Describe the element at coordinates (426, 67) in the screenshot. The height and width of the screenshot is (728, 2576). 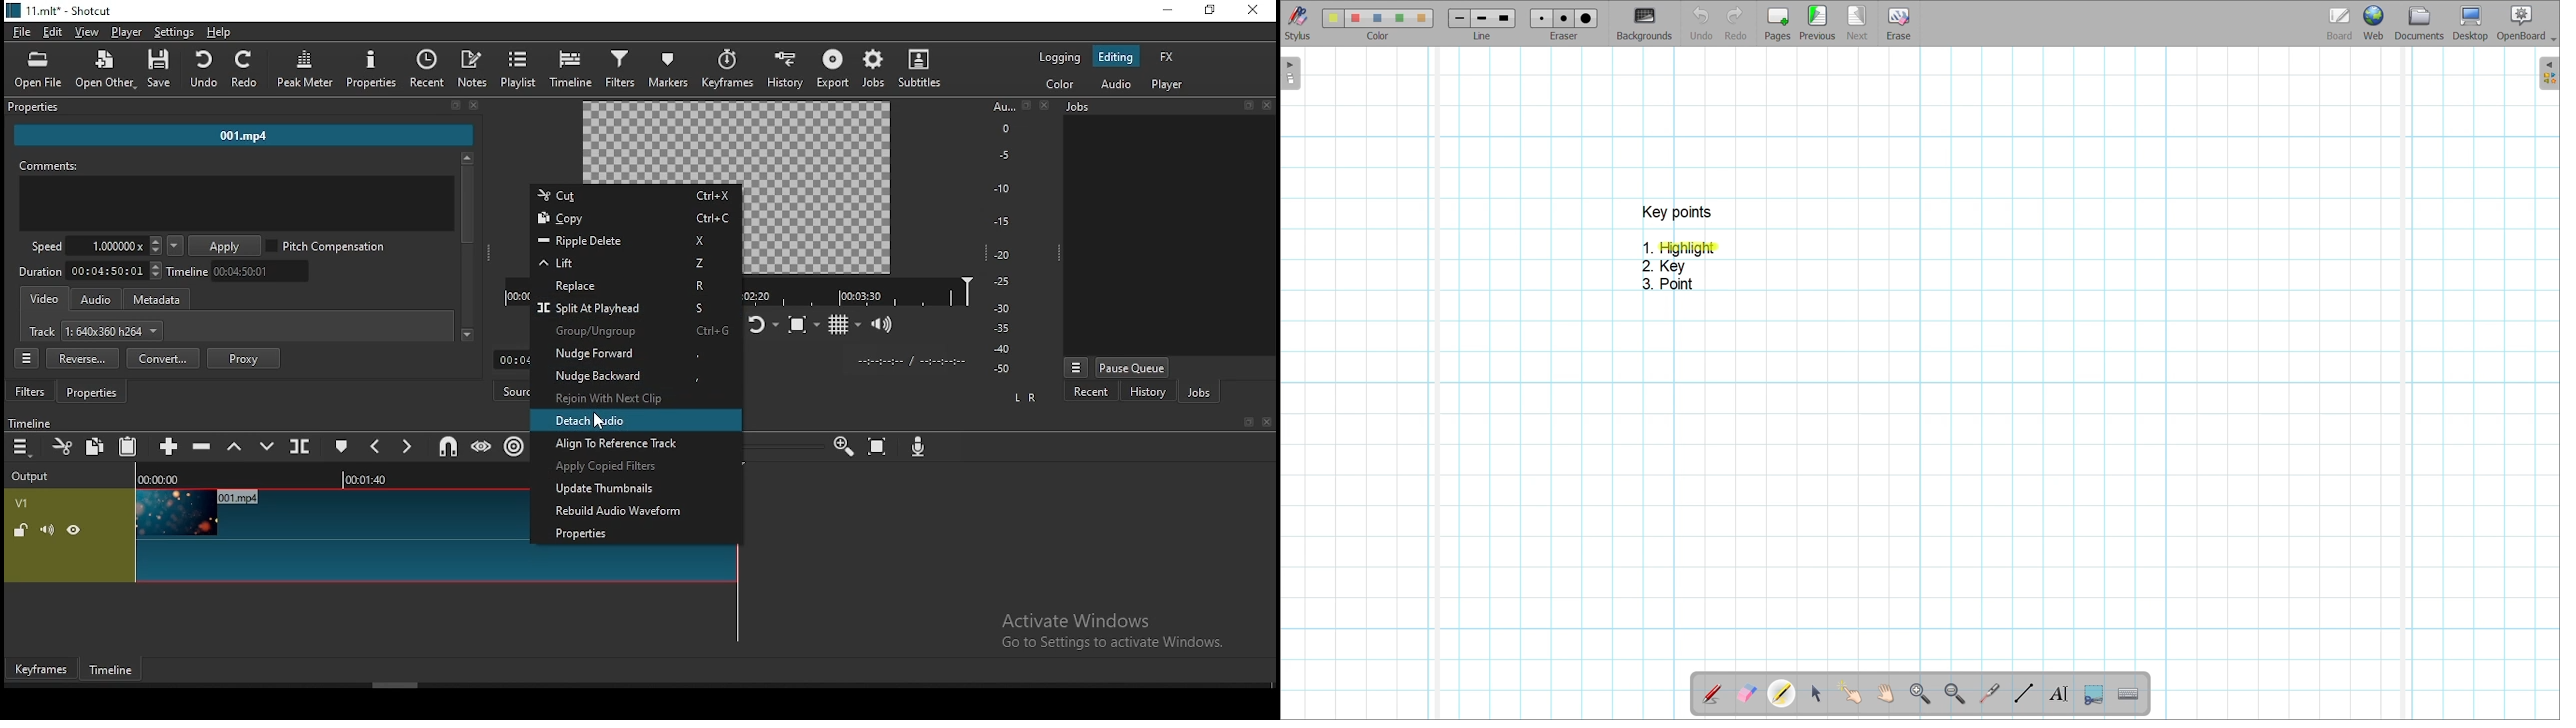
I see `recent` at that location.